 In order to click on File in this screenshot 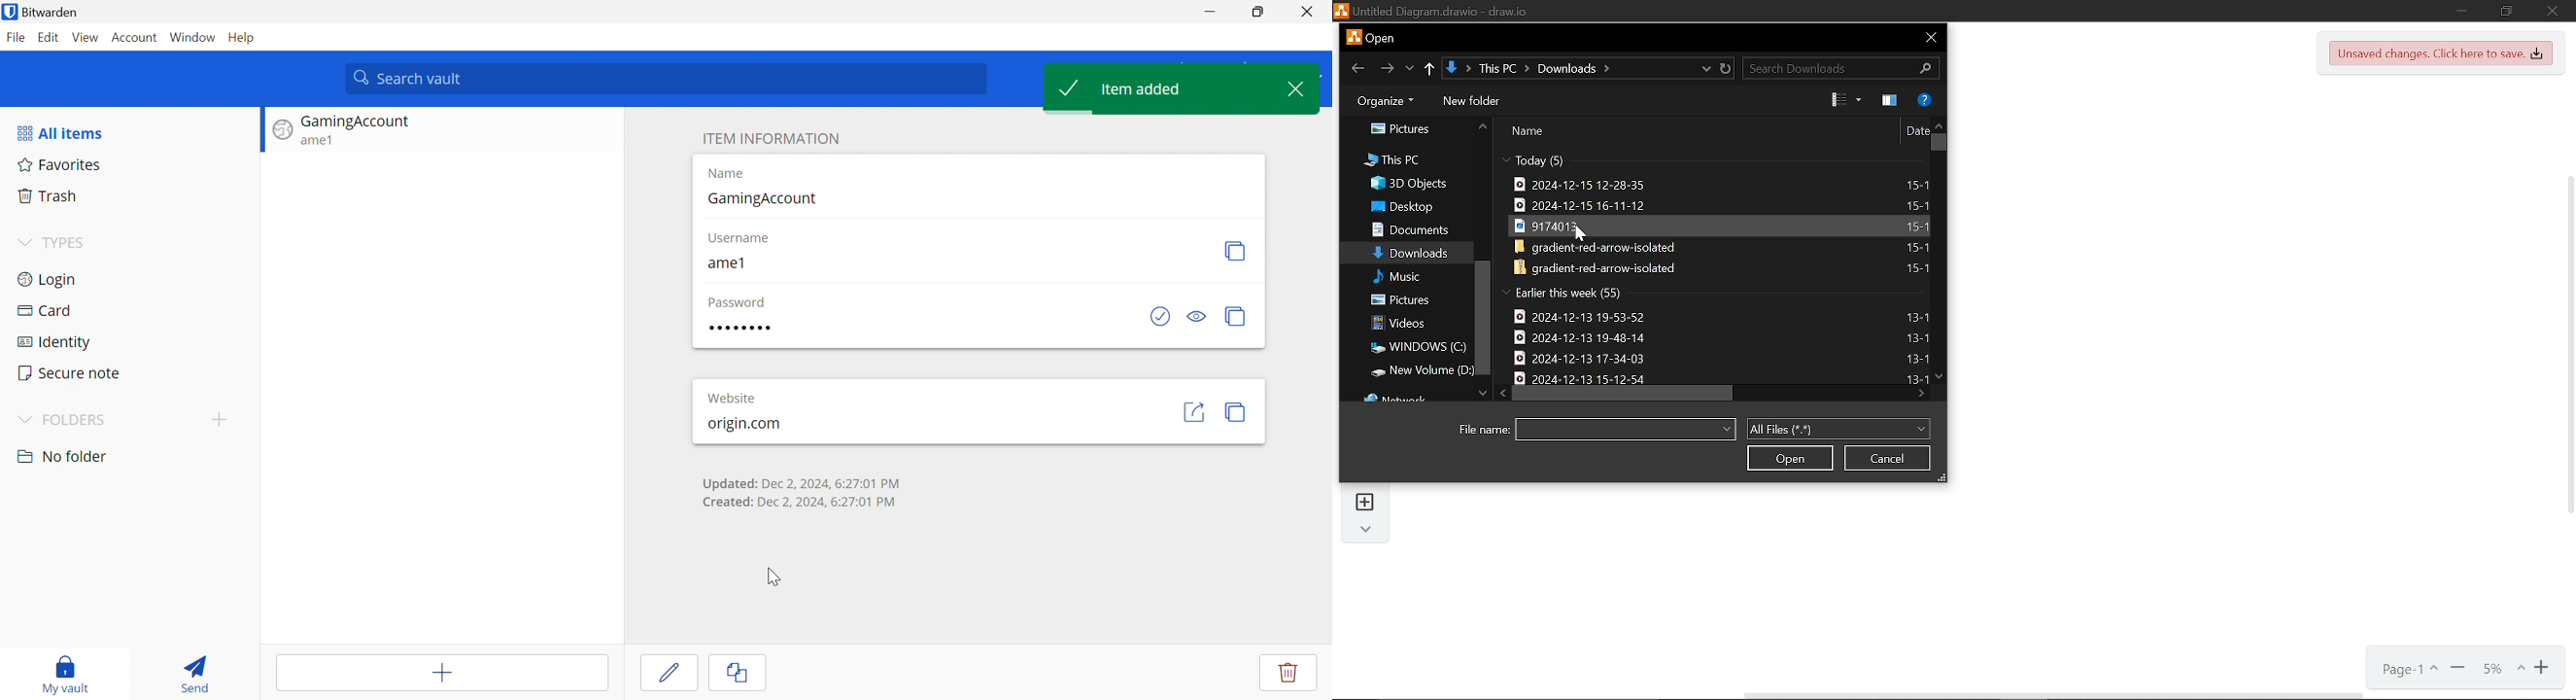, I will do `click(16, 38)`.